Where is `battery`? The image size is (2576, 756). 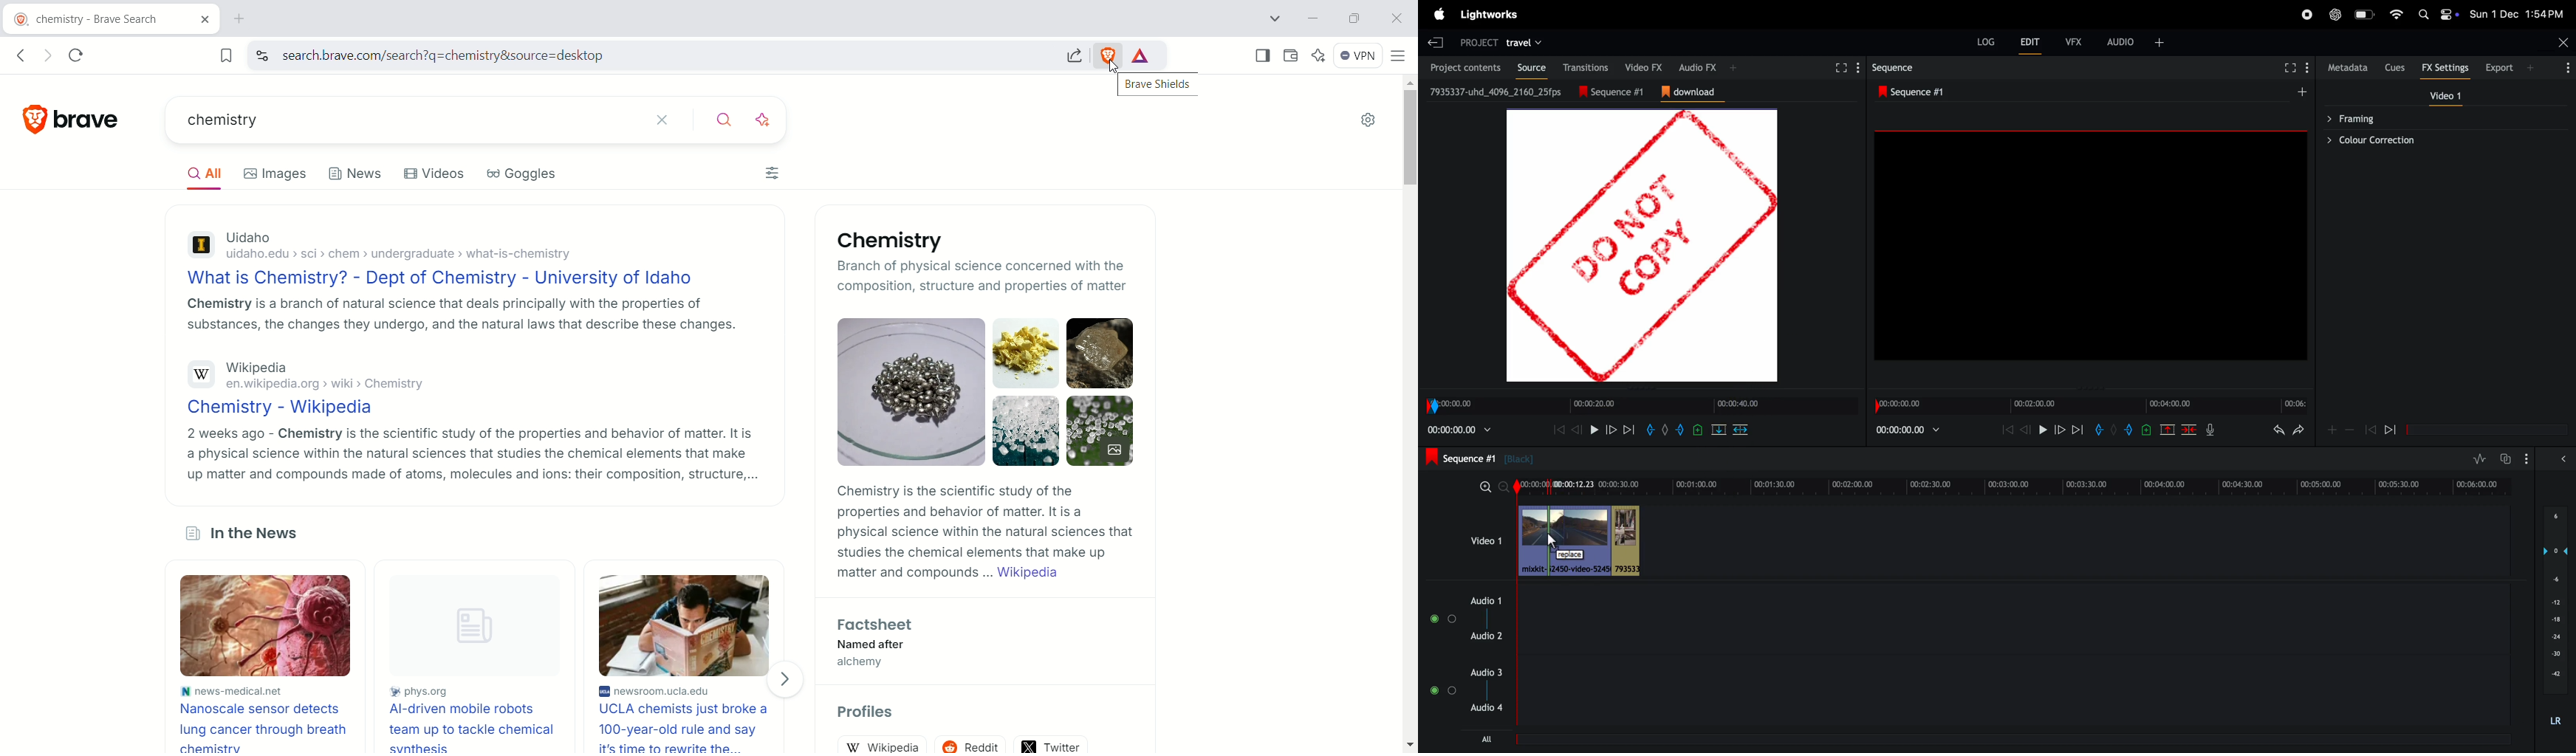 battery is located at coordinates (2366, 14).